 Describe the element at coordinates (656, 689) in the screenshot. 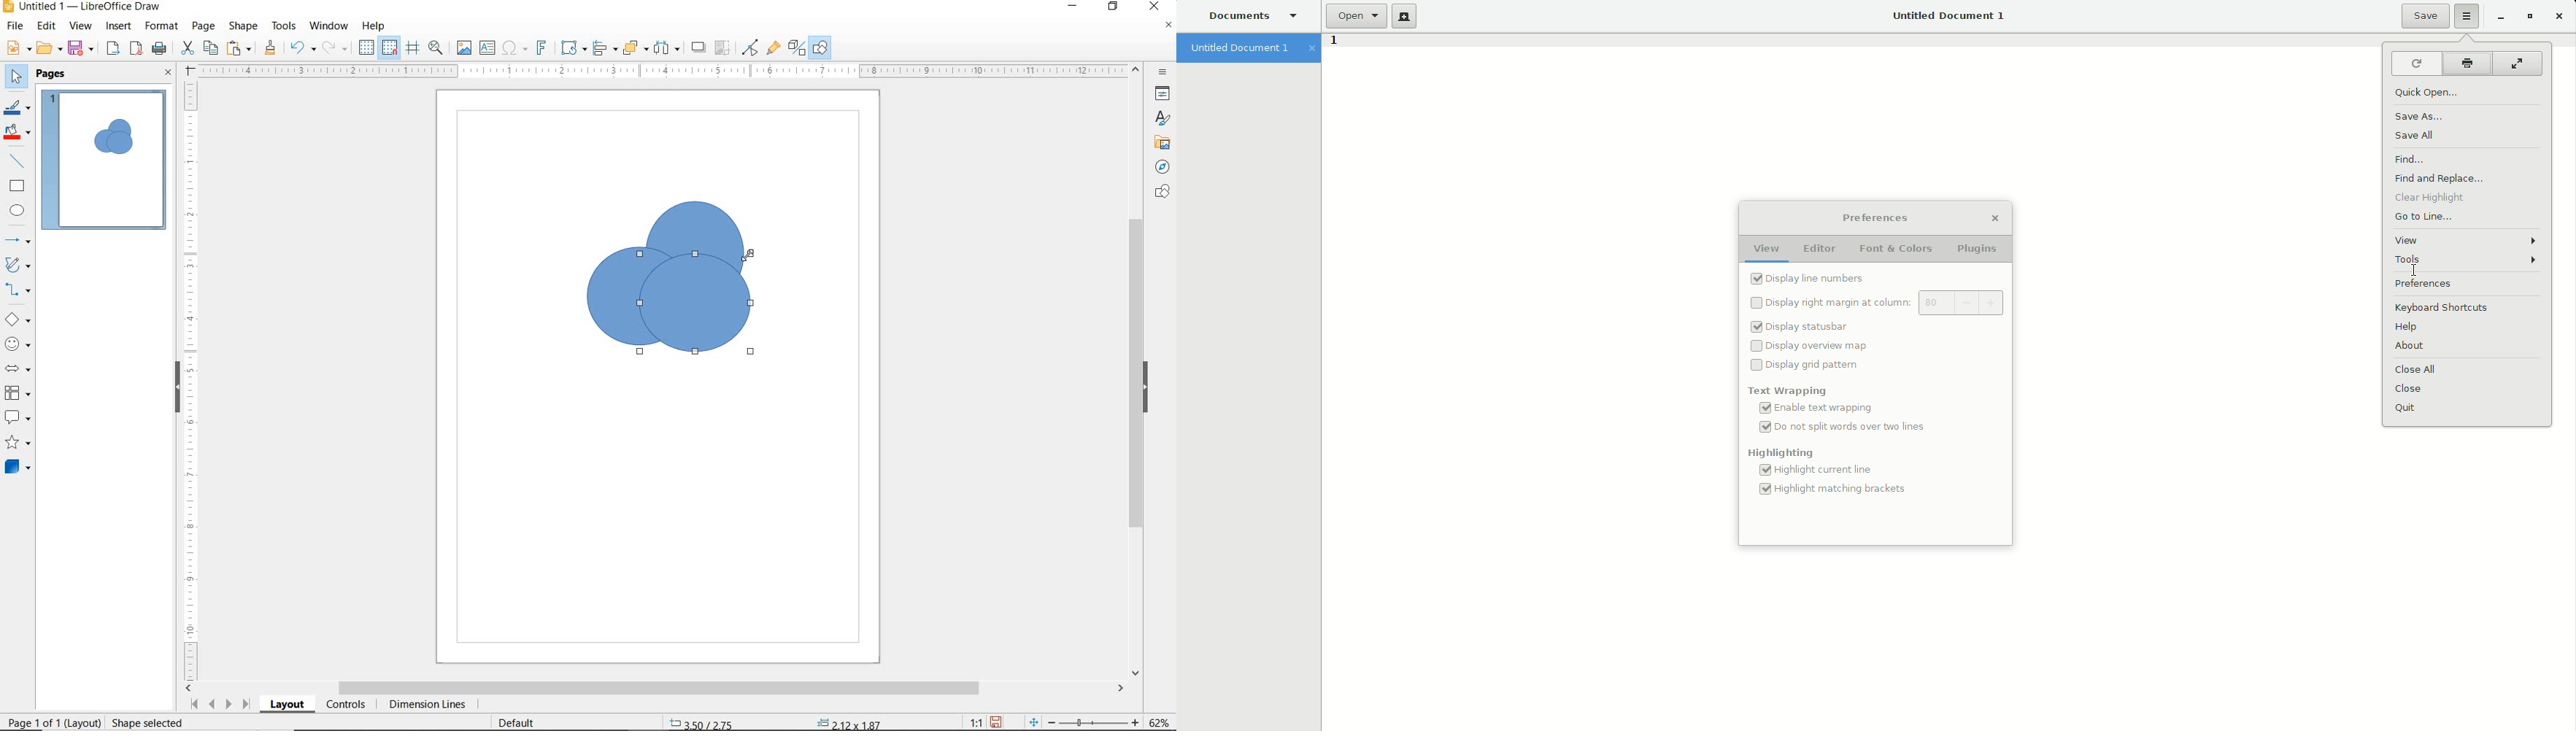

I see `SCROLLBAR` at that location.